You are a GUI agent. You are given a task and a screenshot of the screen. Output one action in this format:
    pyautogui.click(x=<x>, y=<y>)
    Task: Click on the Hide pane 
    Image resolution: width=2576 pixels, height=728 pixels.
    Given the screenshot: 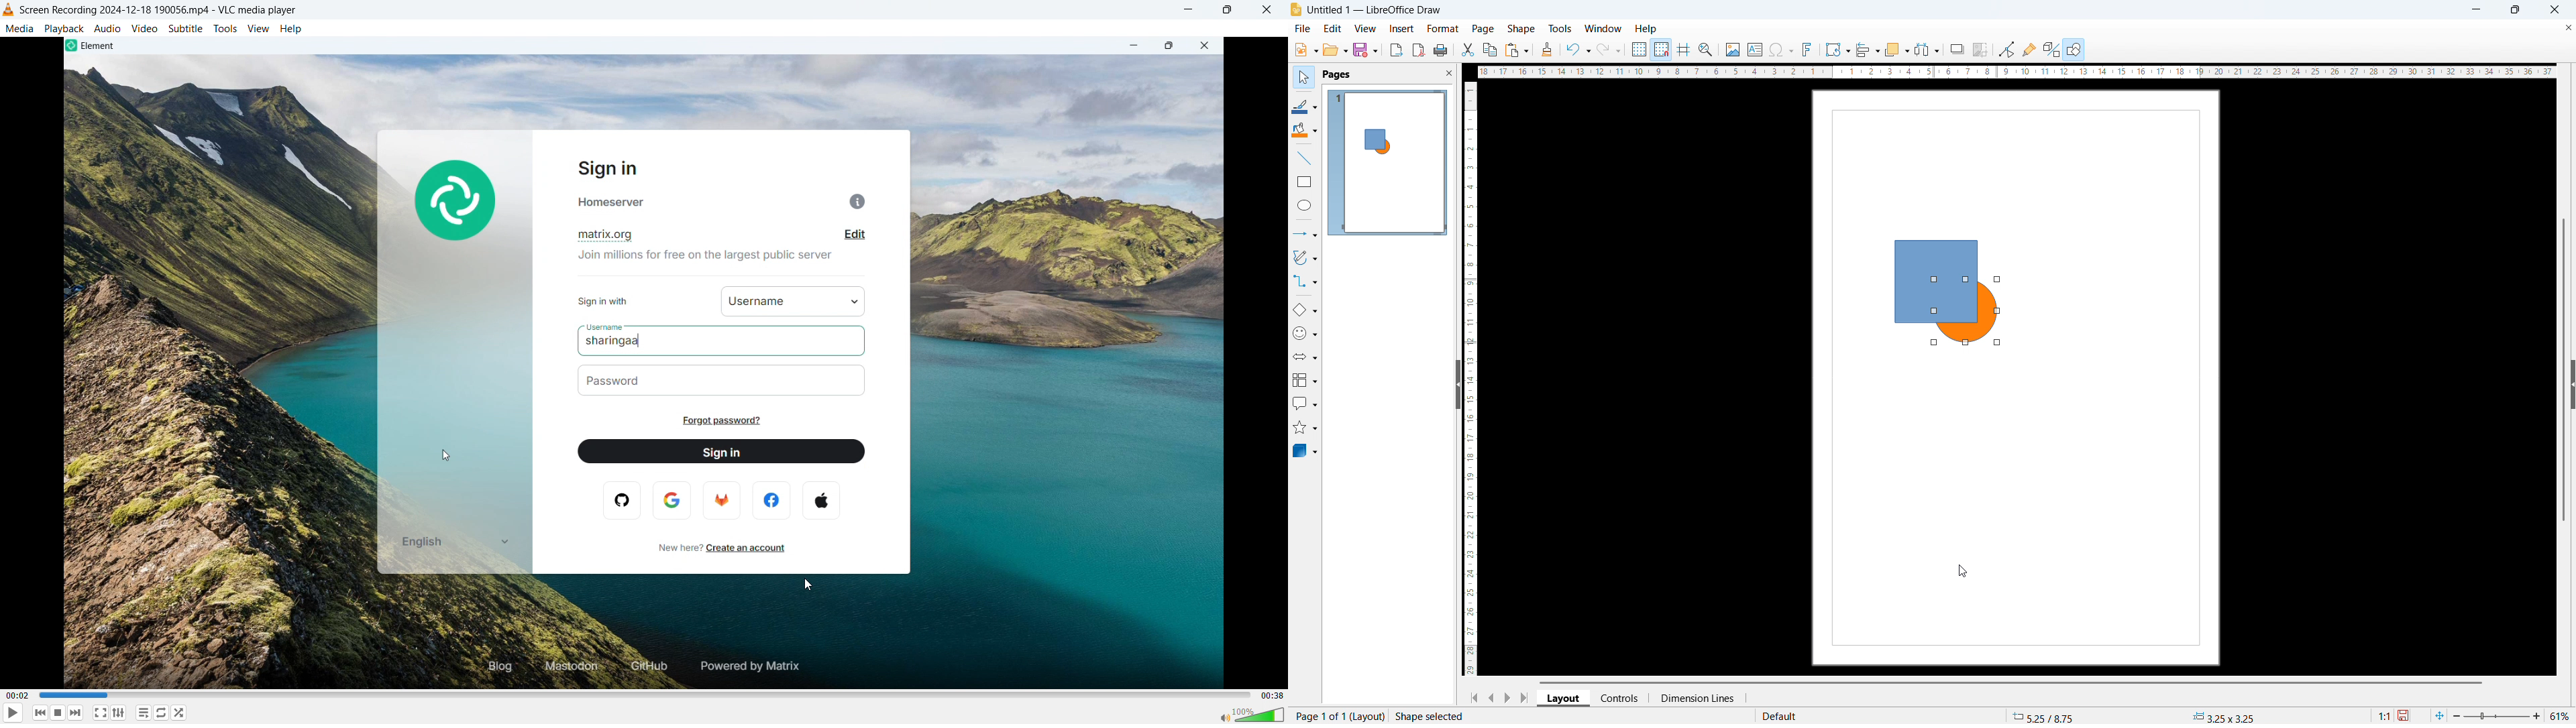 What is the action you would take?
    pyautogui.click(x=1458, y=385)
    